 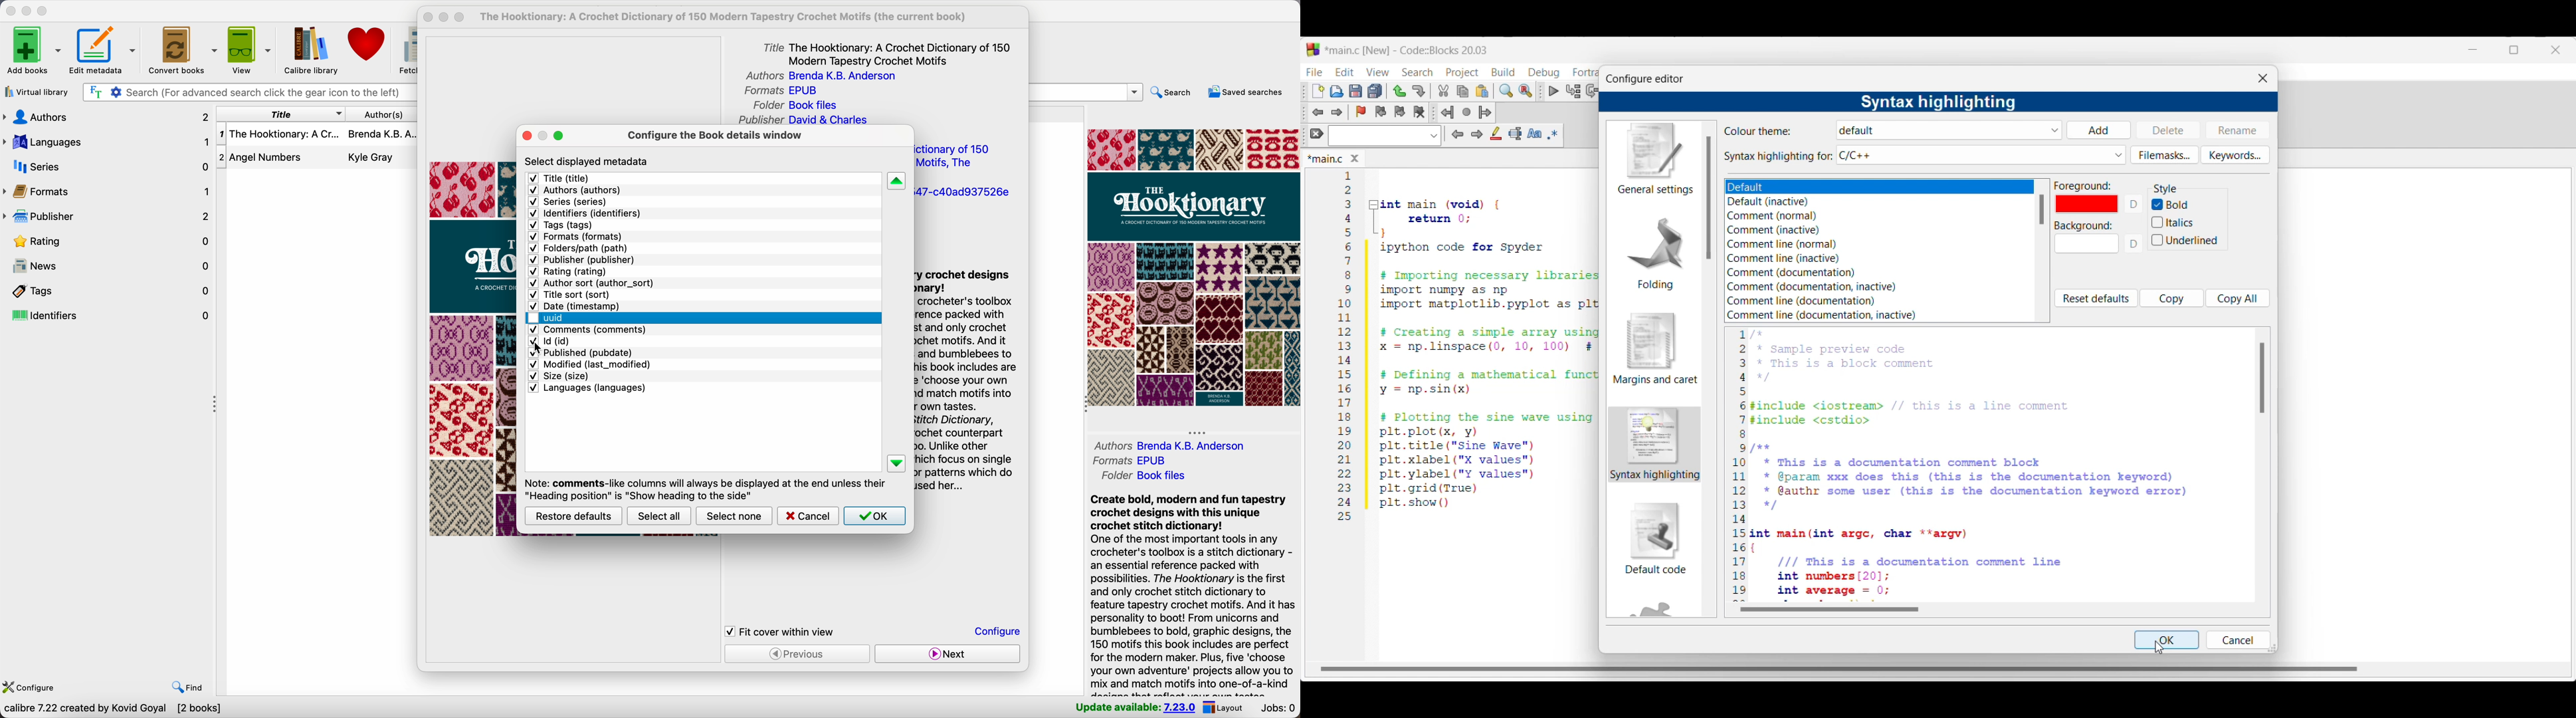 What do you see at coordinates (1817, 300) in the screenshot?
I see `Comment line (documentation)` at bounding box center [1817, 300].